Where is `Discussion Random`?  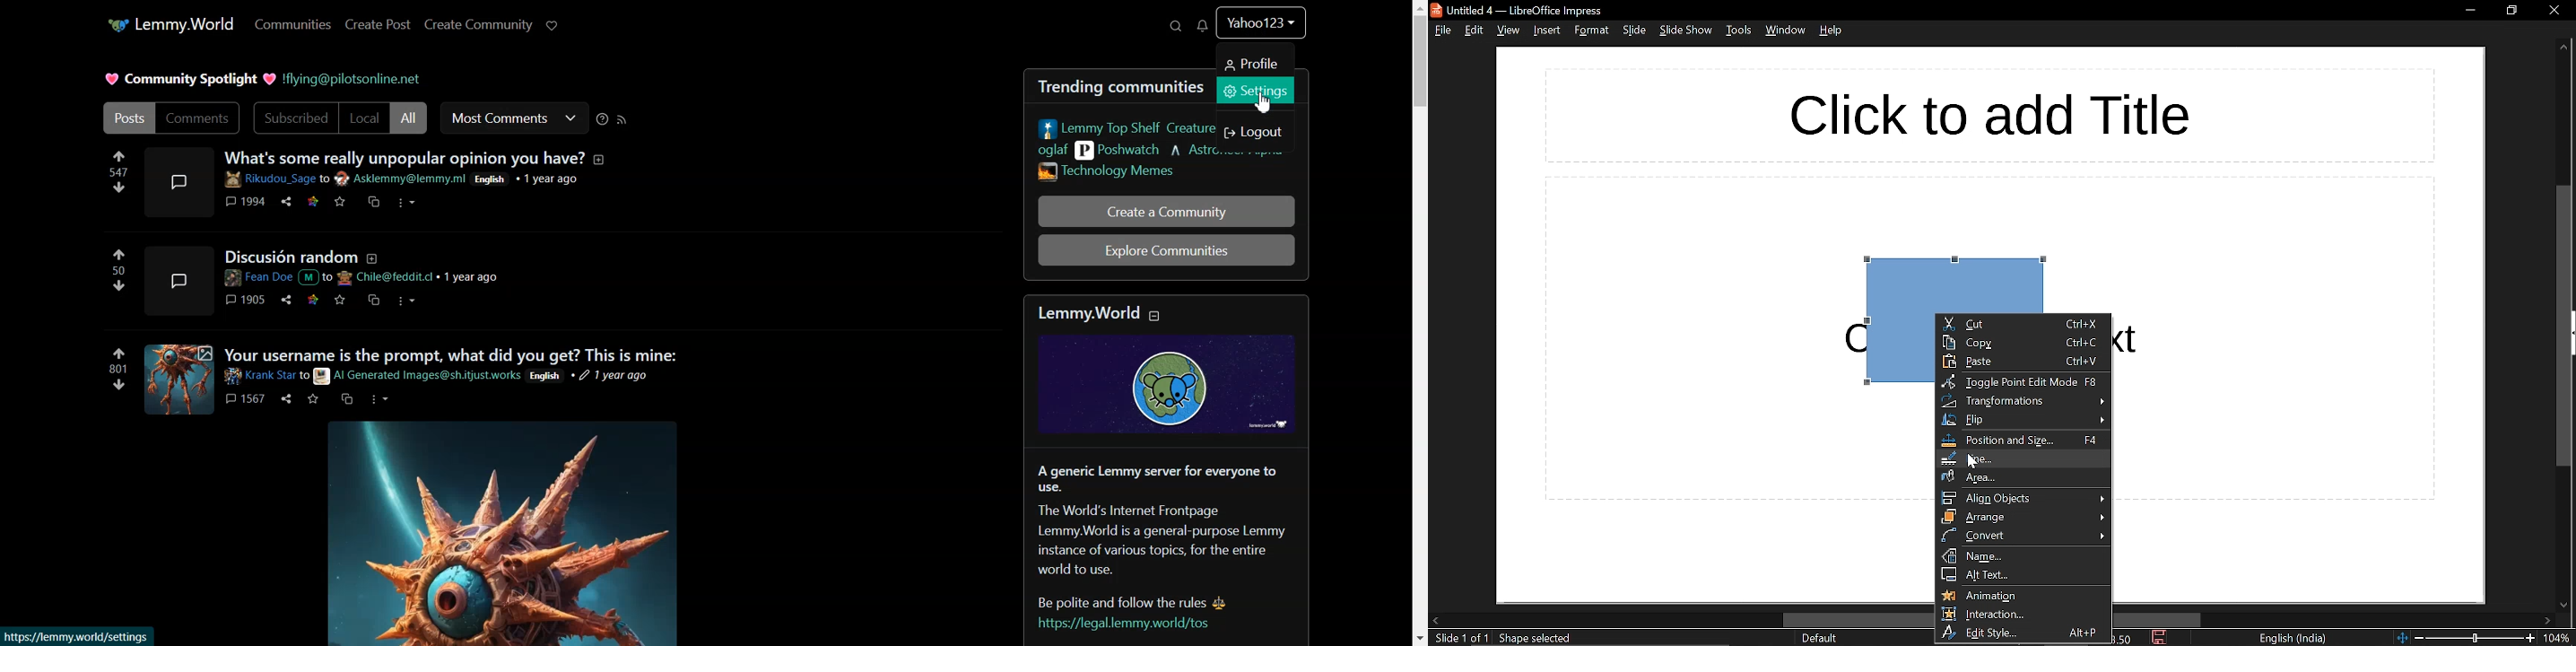 Discussion Random is located at coordinates (353, 283).